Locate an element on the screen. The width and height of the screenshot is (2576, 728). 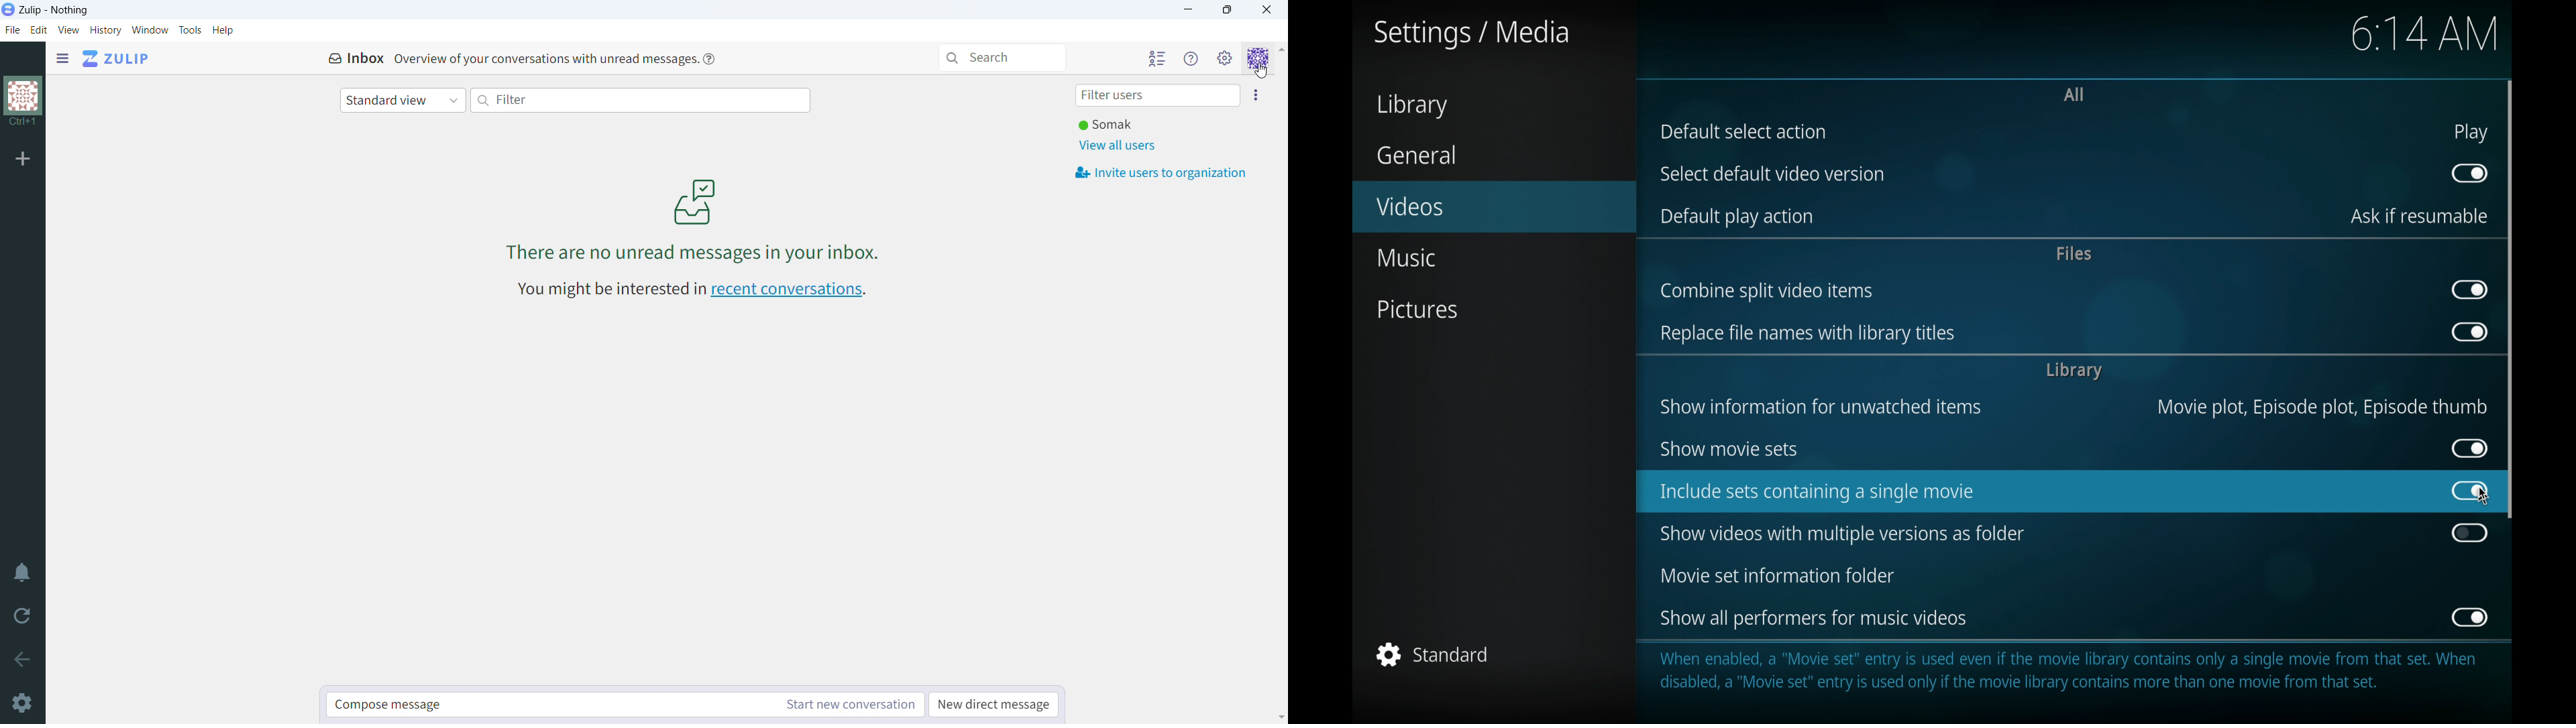
time is located at coordinates (2424, 35).